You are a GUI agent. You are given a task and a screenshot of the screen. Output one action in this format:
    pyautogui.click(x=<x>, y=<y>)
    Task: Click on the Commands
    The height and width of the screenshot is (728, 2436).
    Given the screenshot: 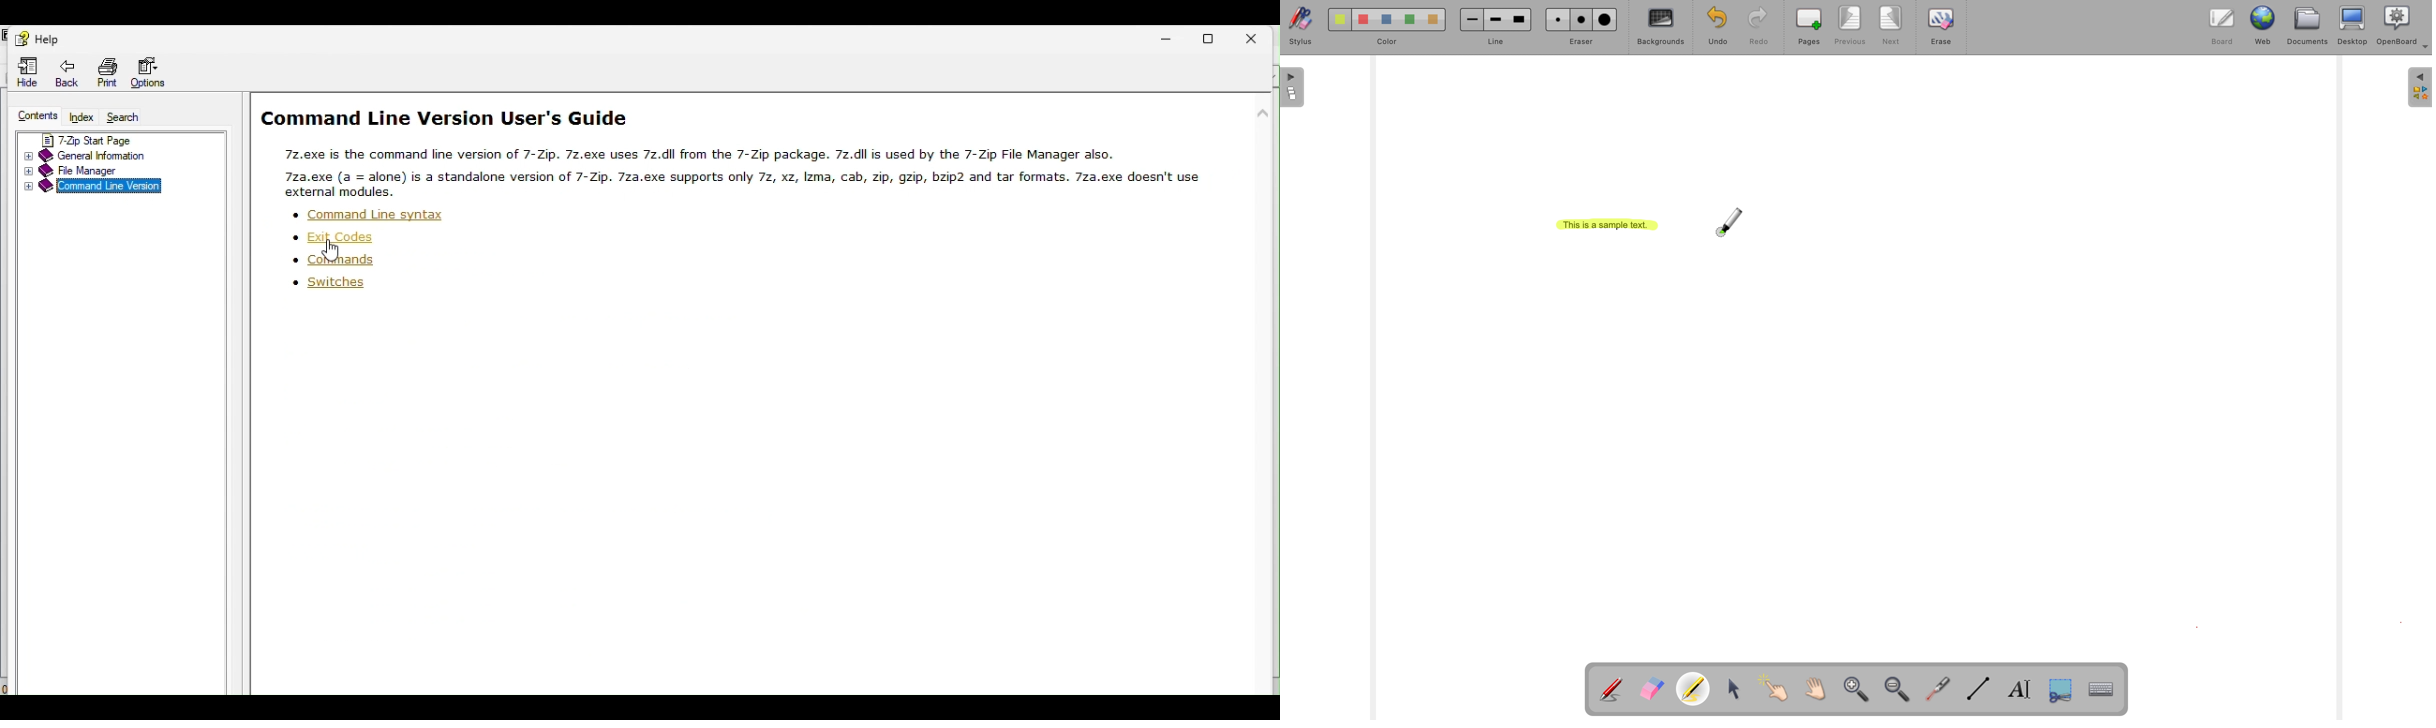 What is the action you would take?
    pyautogui.click(x=339, y=263)
    